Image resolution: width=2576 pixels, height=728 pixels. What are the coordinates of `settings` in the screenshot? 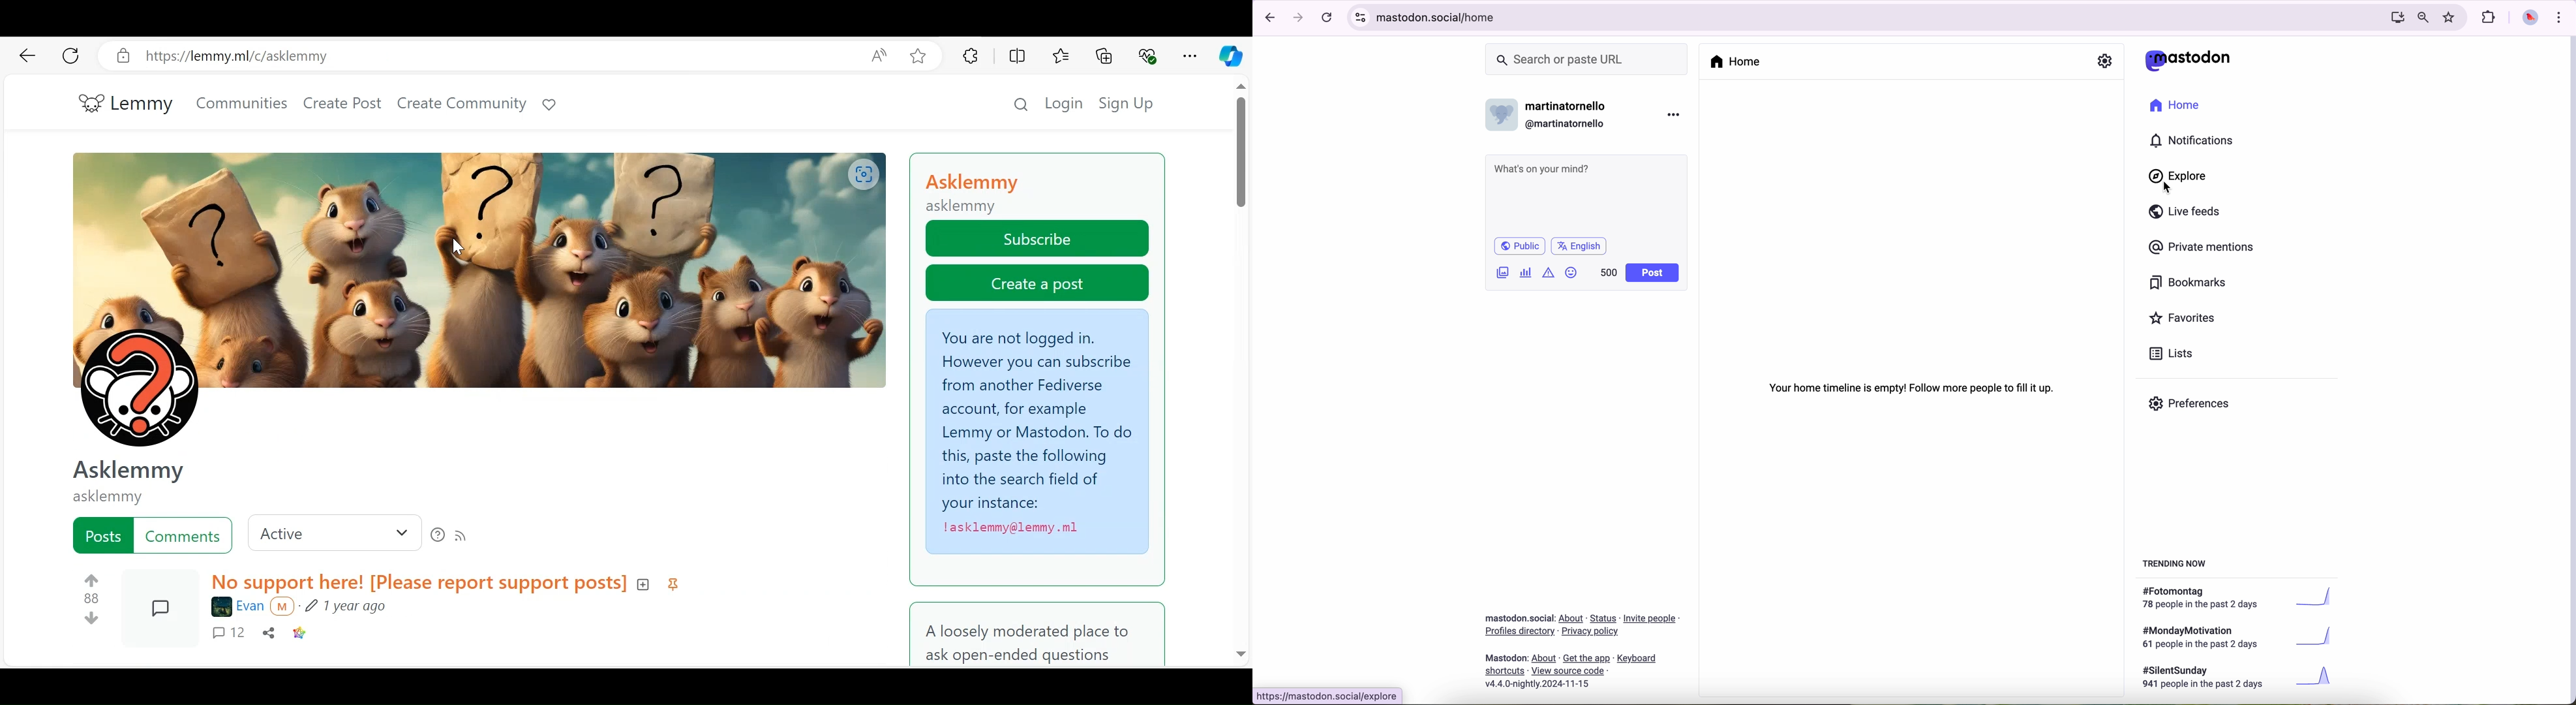 It's located at (2105, 62).